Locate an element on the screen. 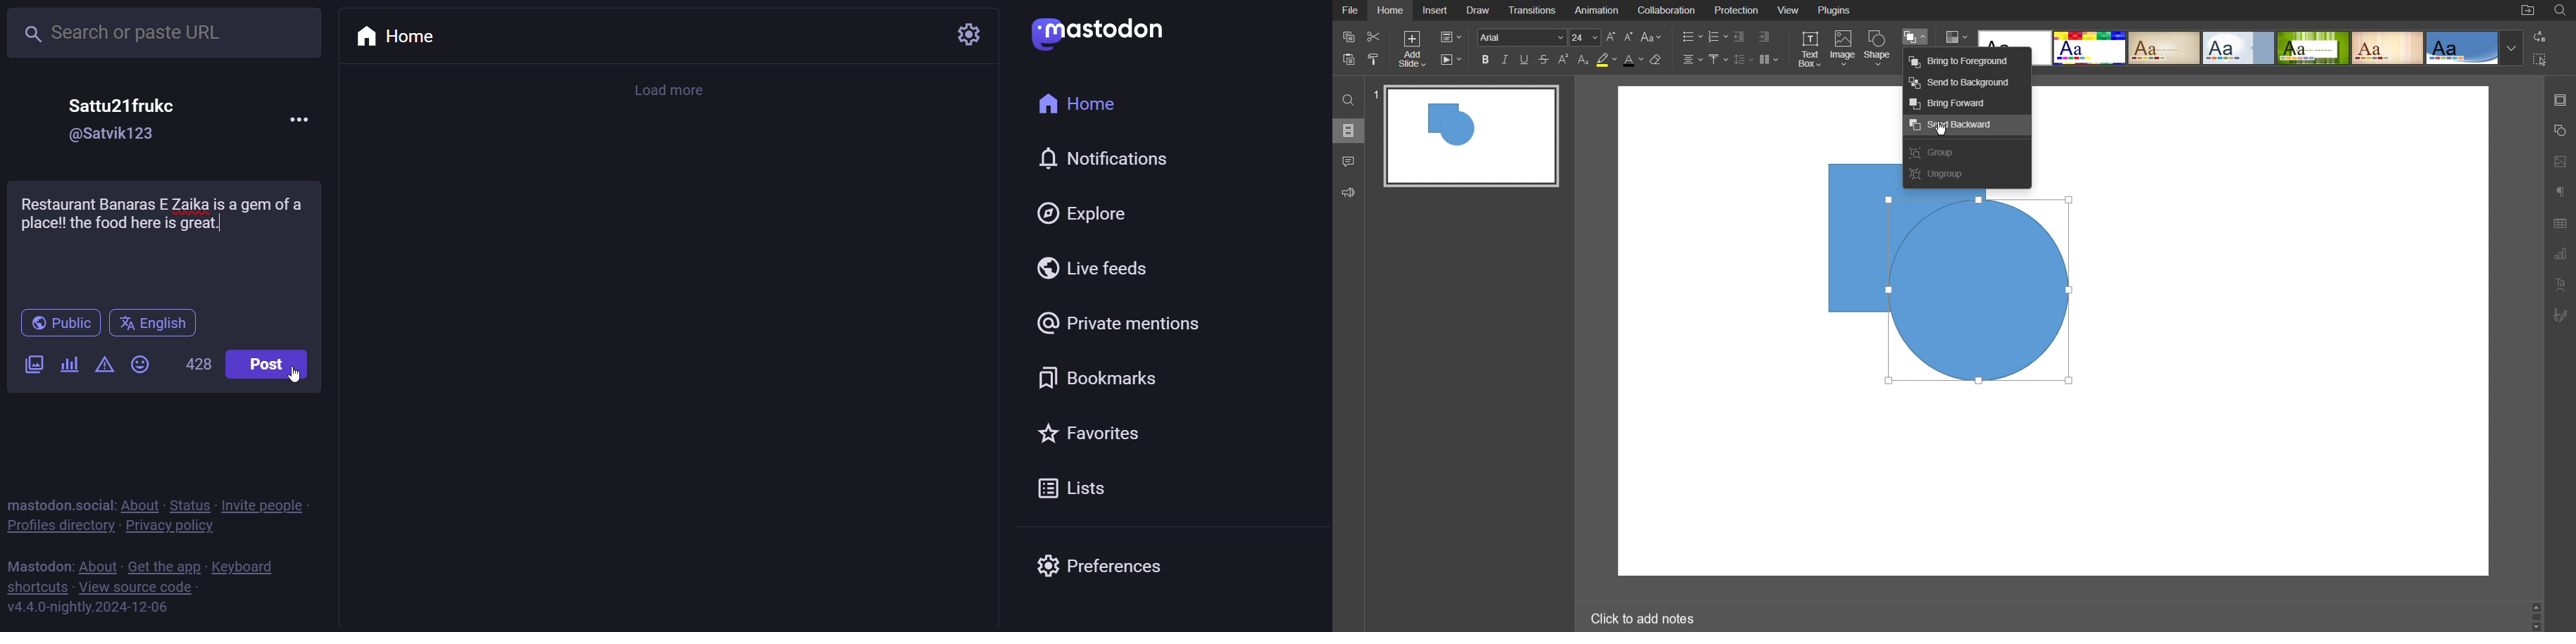 The width and height of the screenshot is (2576, 644). Columns is located at coordinates (1767, 58).